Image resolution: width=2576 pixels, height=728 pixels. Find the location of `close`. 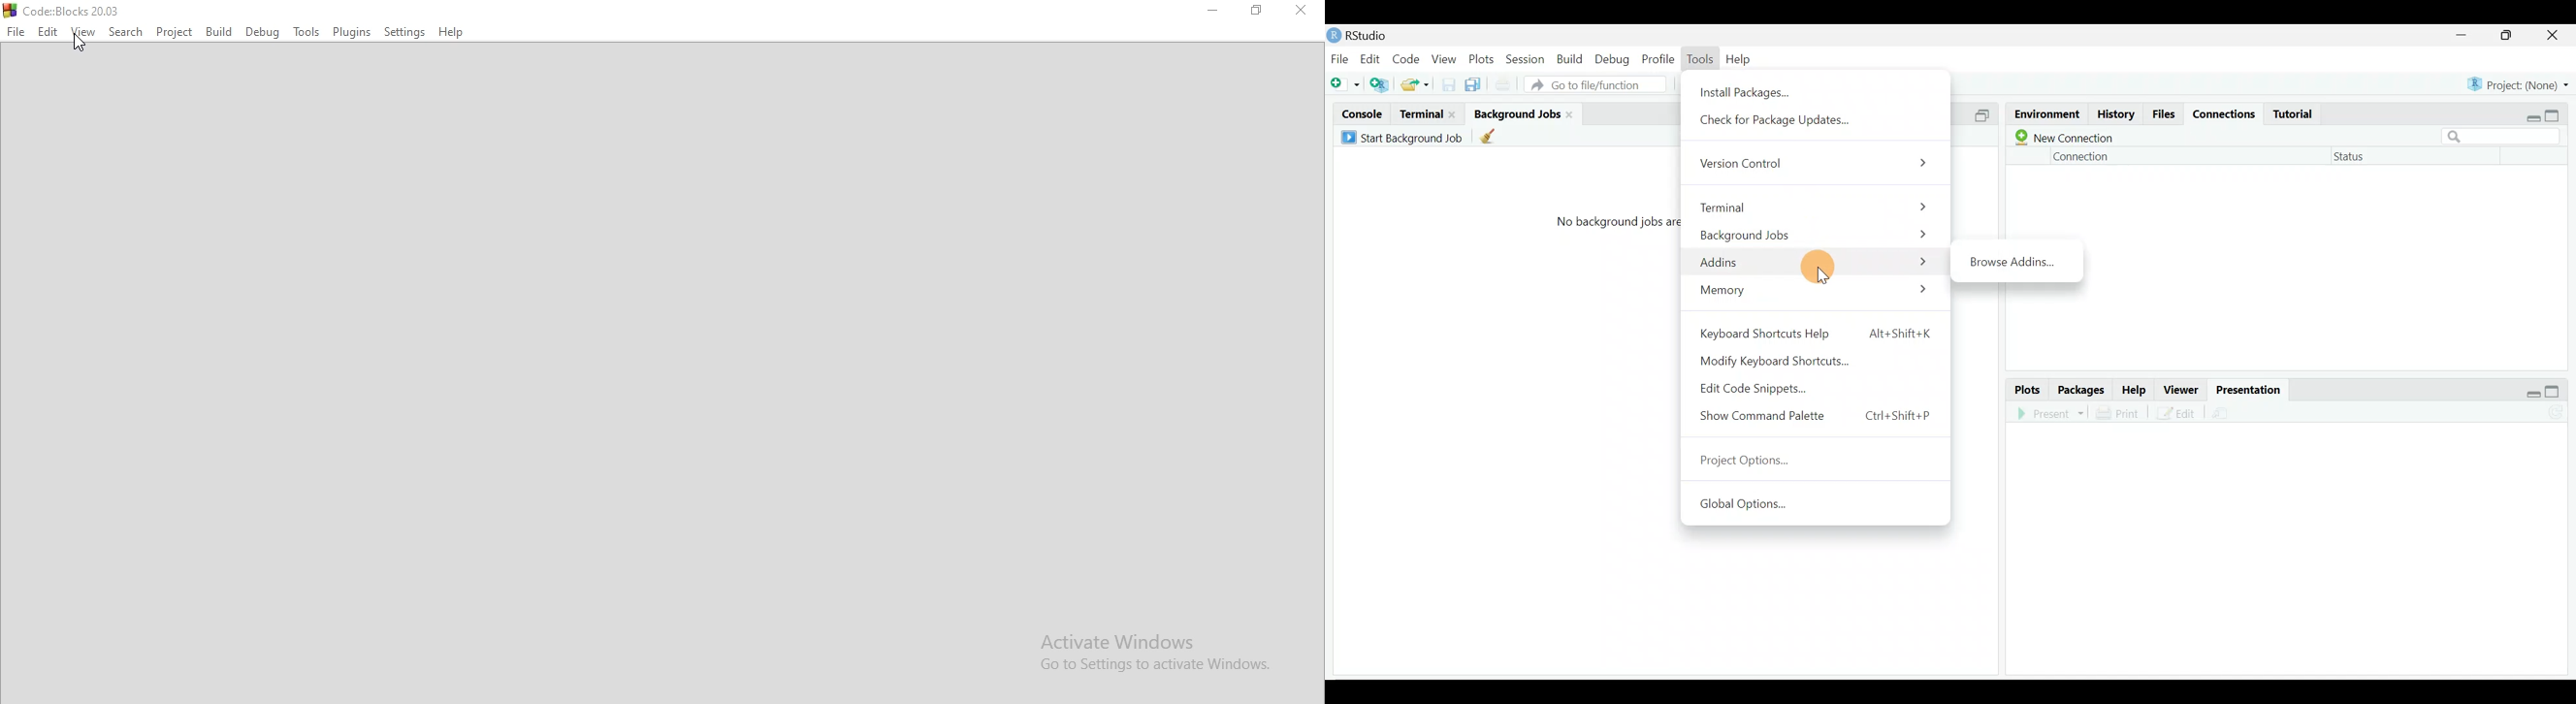

close is located at coordinates (2553, 35).